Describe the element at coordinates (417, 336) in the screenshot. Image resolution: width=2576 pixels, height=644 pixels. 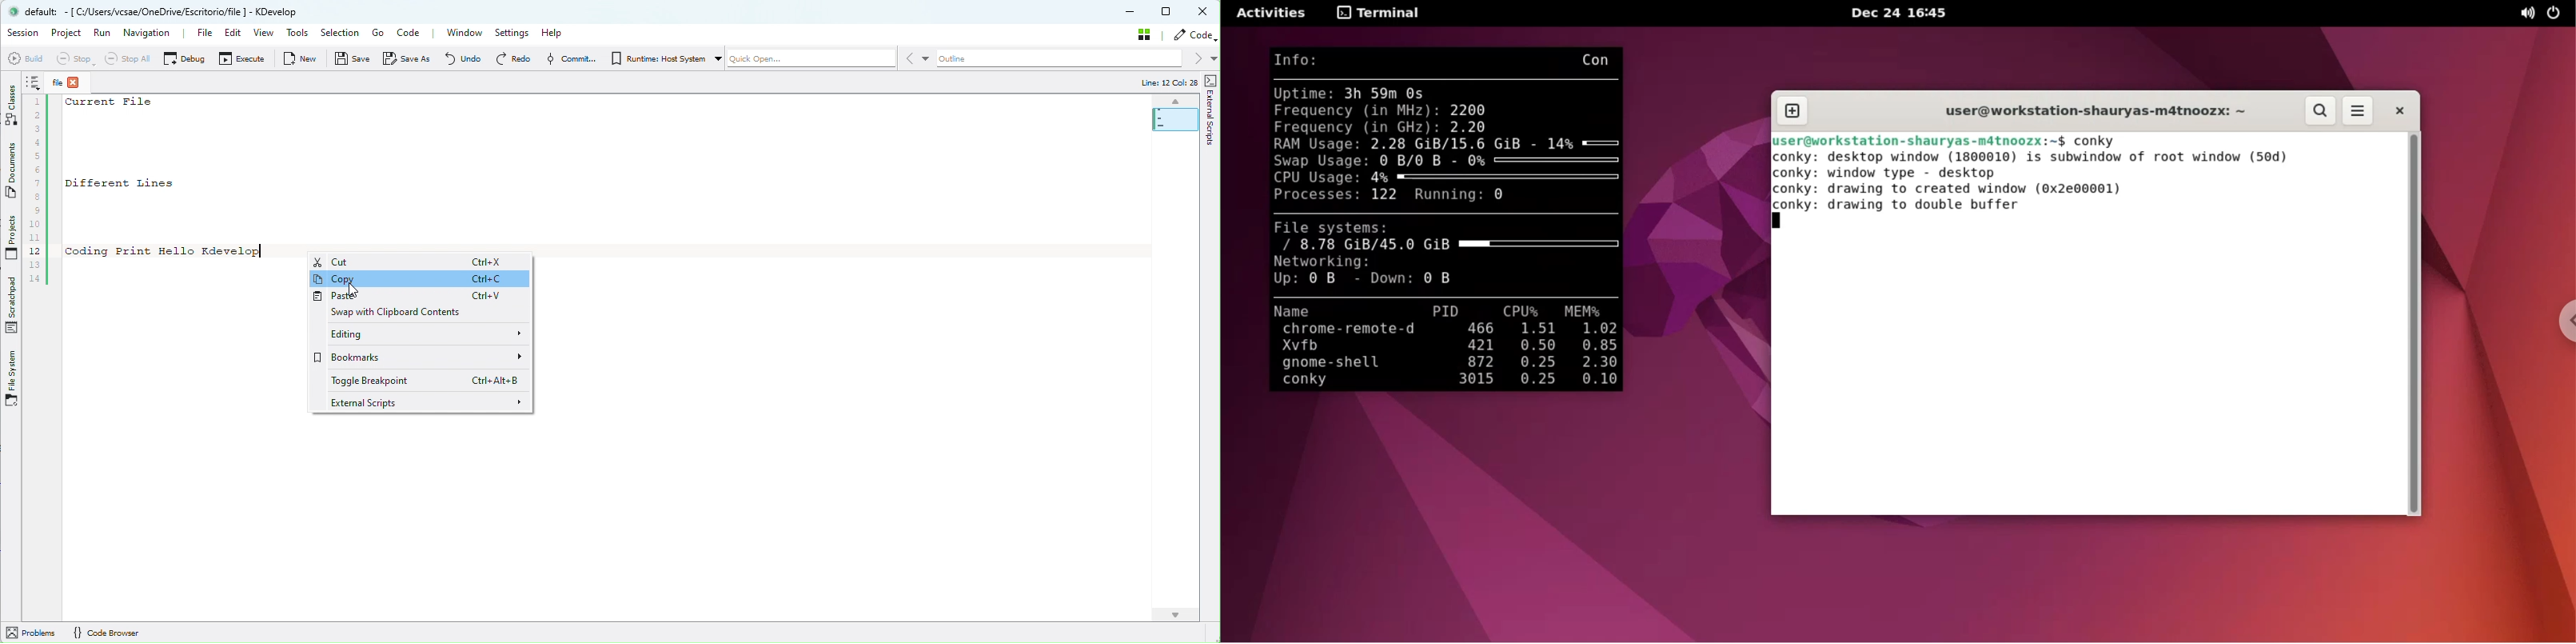
I see `Editing` at that location.